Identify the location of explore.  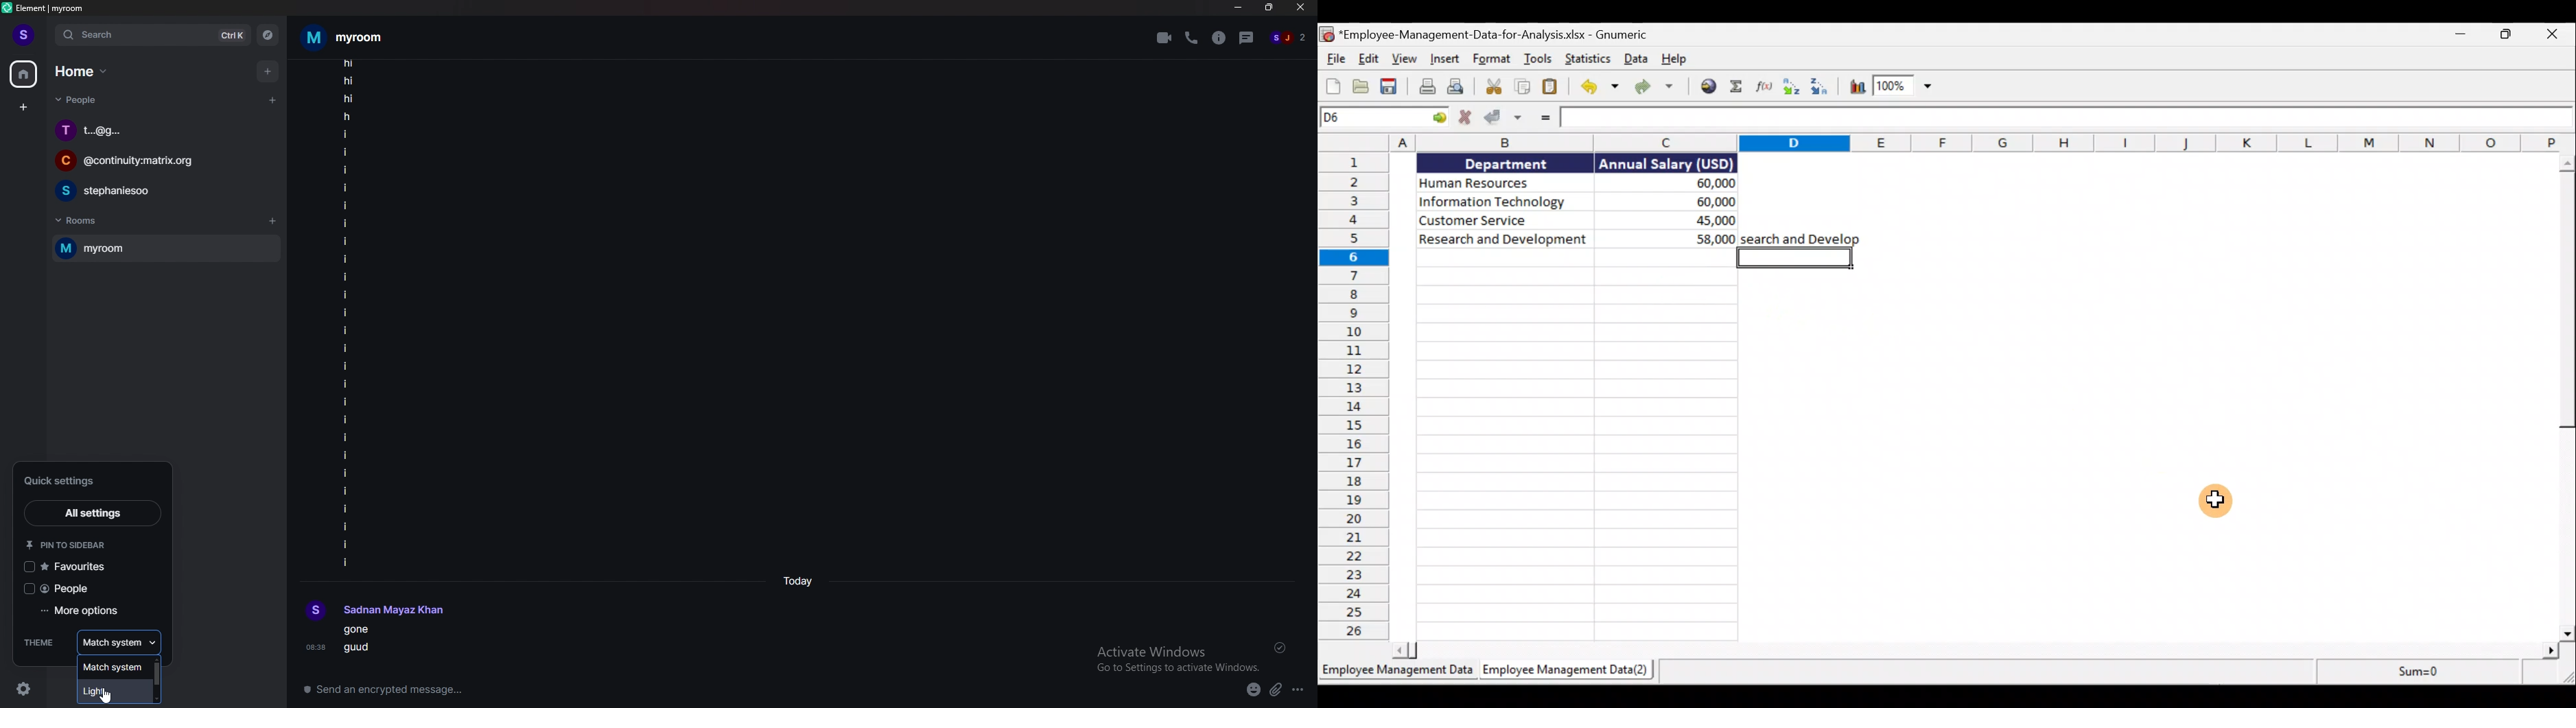
(268, 34).